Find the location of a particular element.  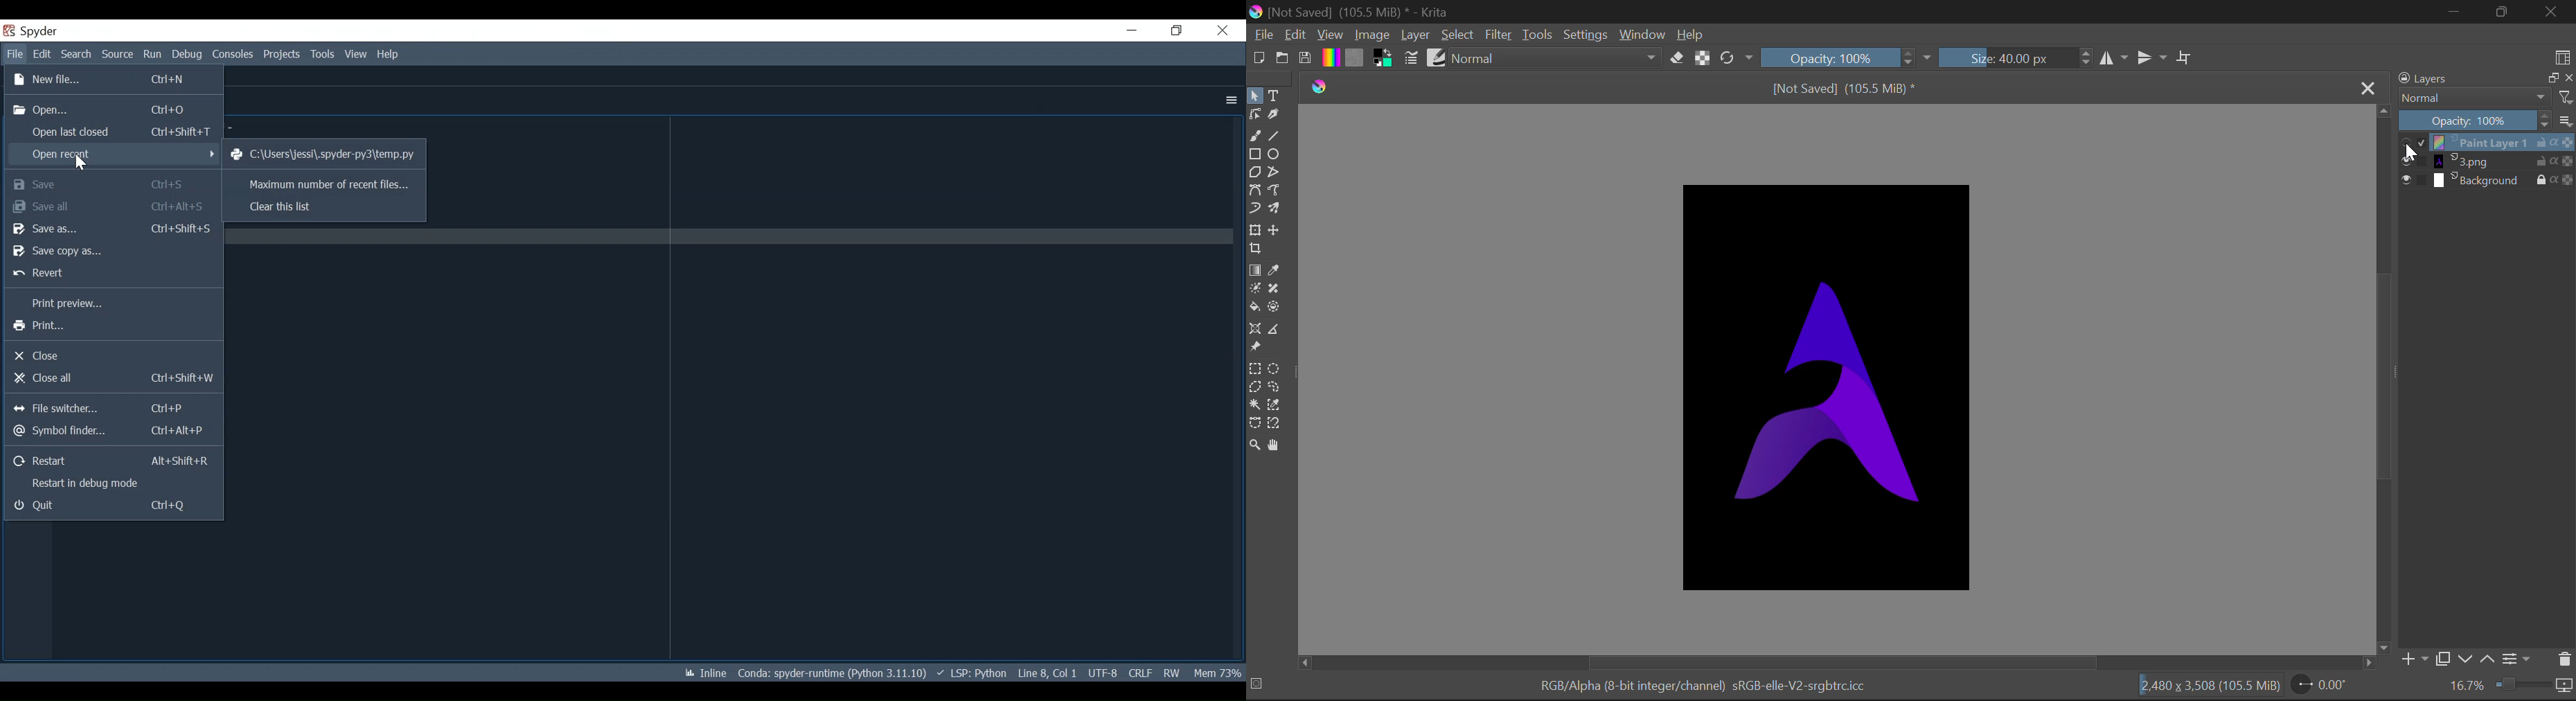

Choose Workspace is located at coordinates (2563, 58).